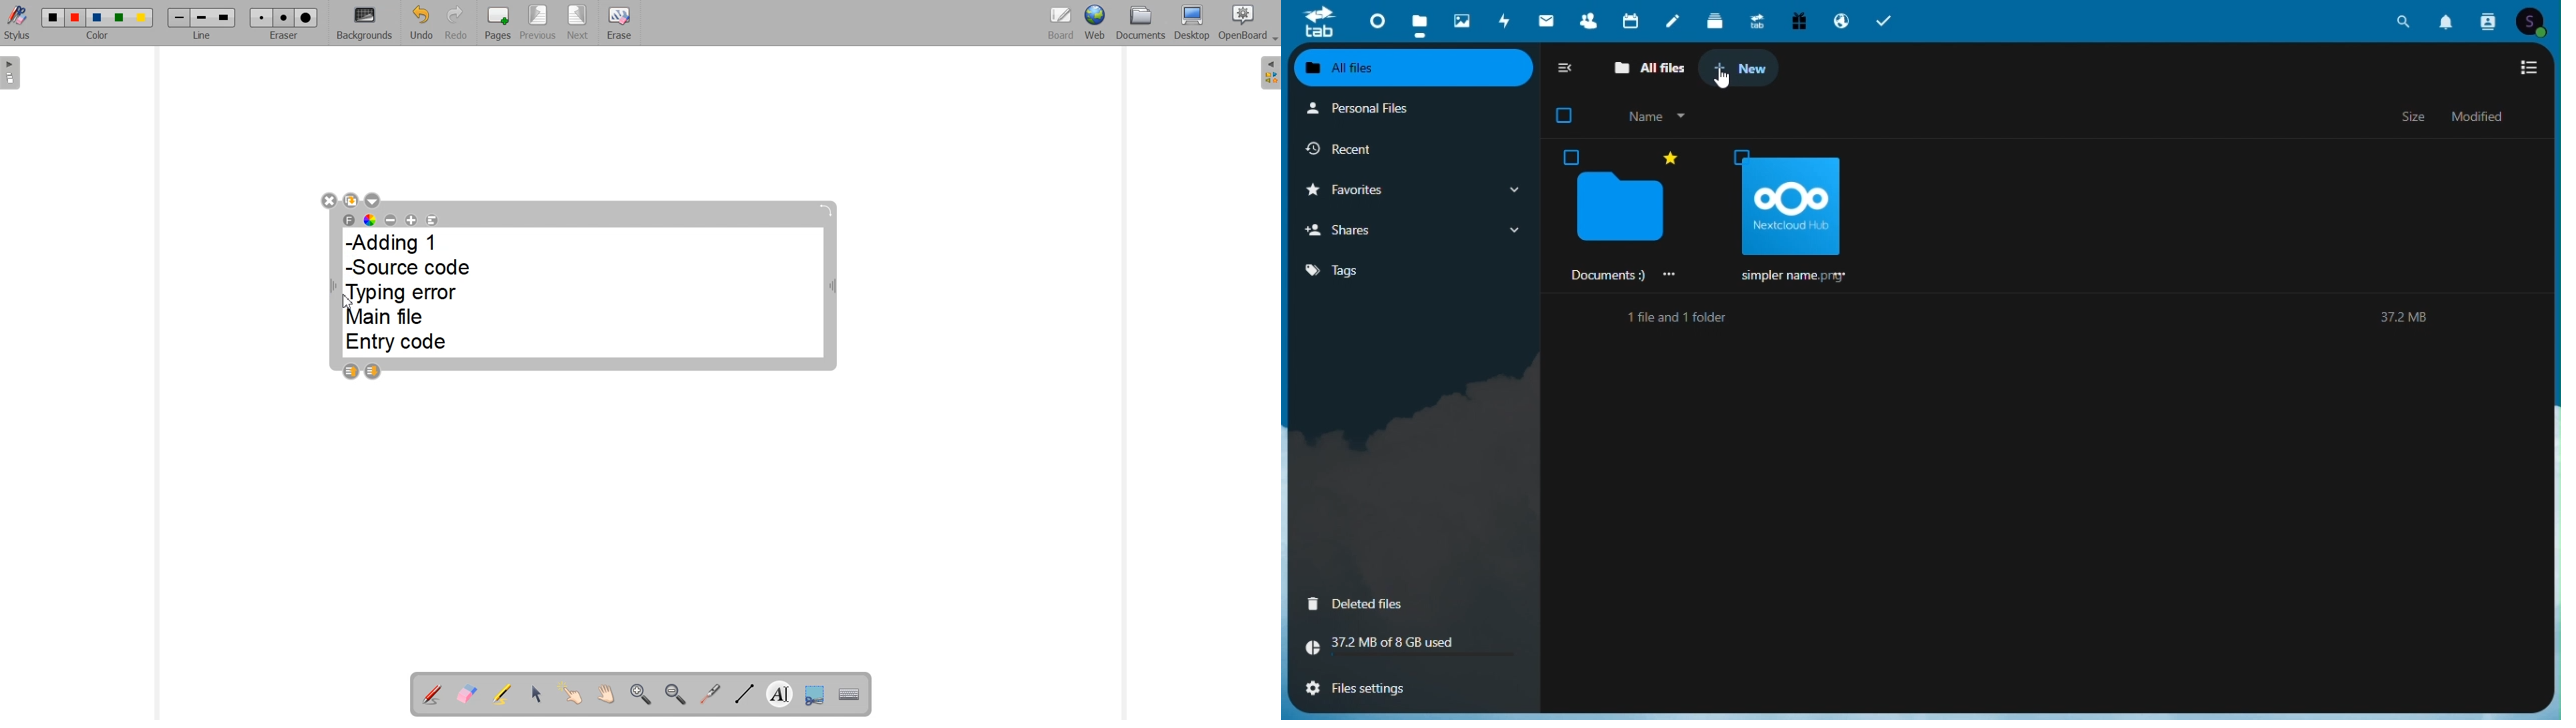 This screenshot has width=2576, height=728. Describe the element at coordinates (1716, 19) in the screenshot. I see `deck` at that location.